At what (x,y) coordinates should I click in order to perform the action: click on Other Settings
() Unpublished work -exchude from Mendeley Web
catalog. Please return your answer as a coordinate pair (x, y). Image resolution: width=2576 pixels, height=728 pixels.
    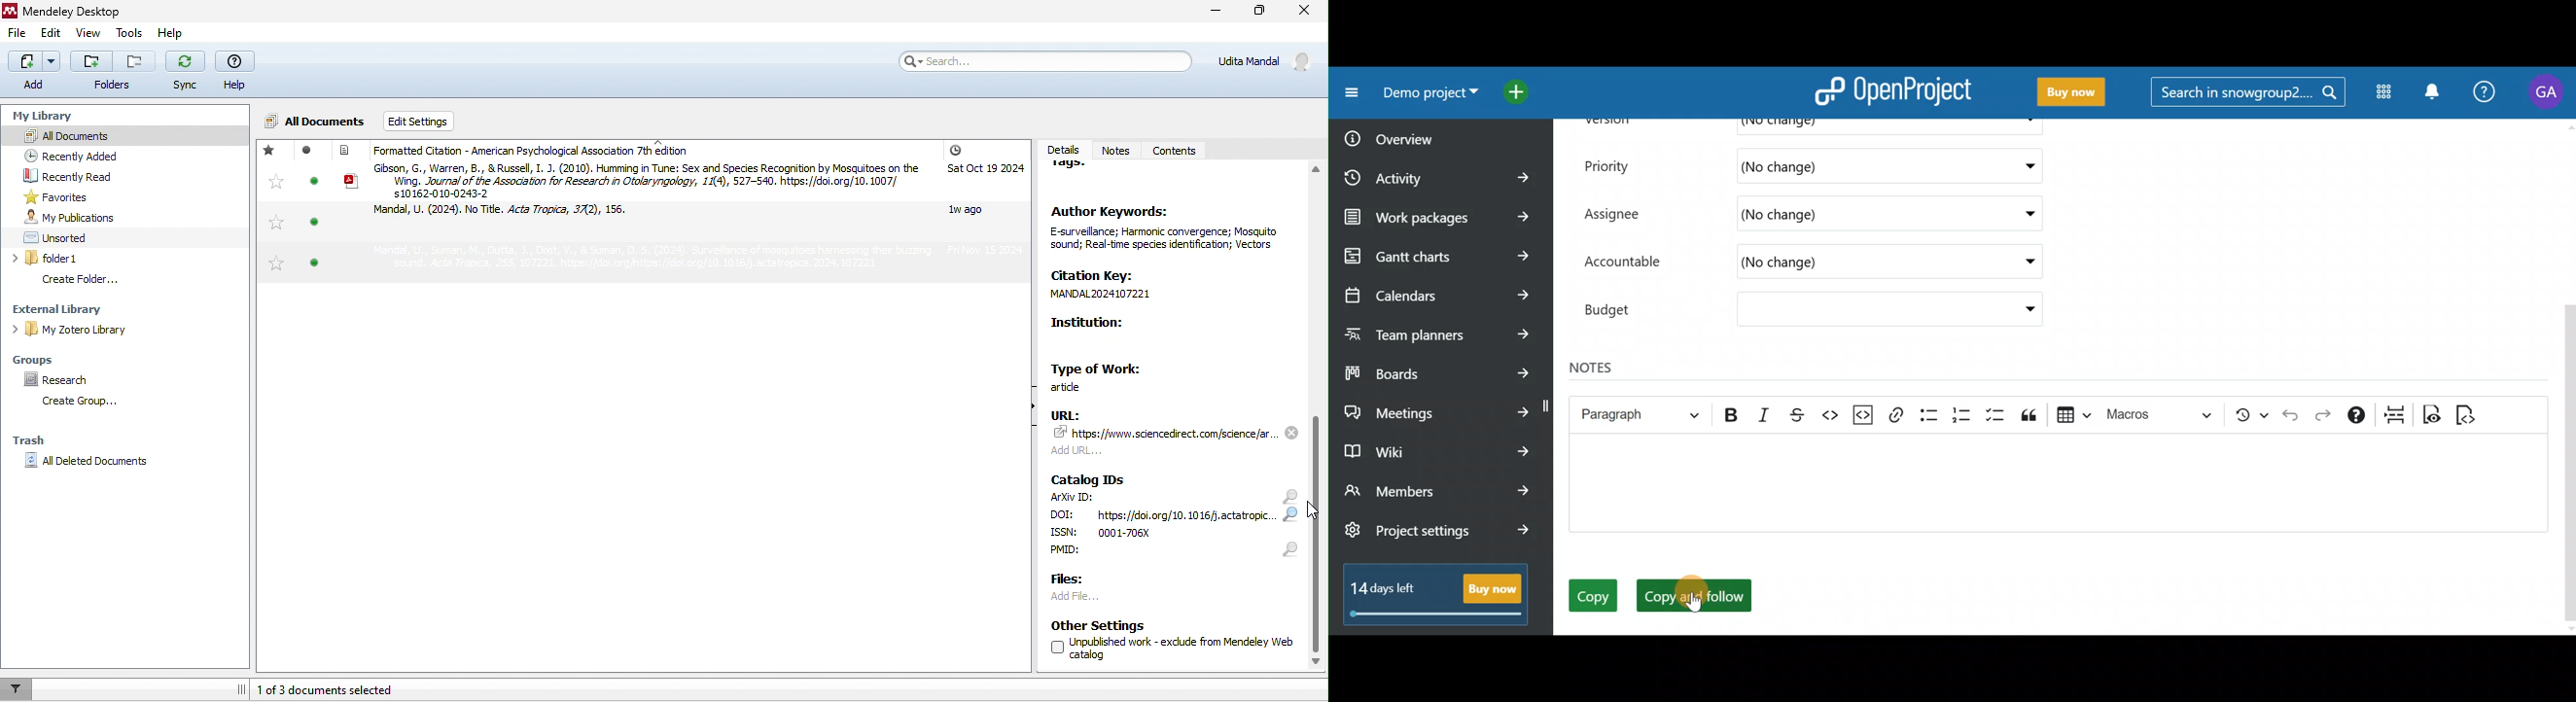
    Looking at the image, I should click on (1164, 641).